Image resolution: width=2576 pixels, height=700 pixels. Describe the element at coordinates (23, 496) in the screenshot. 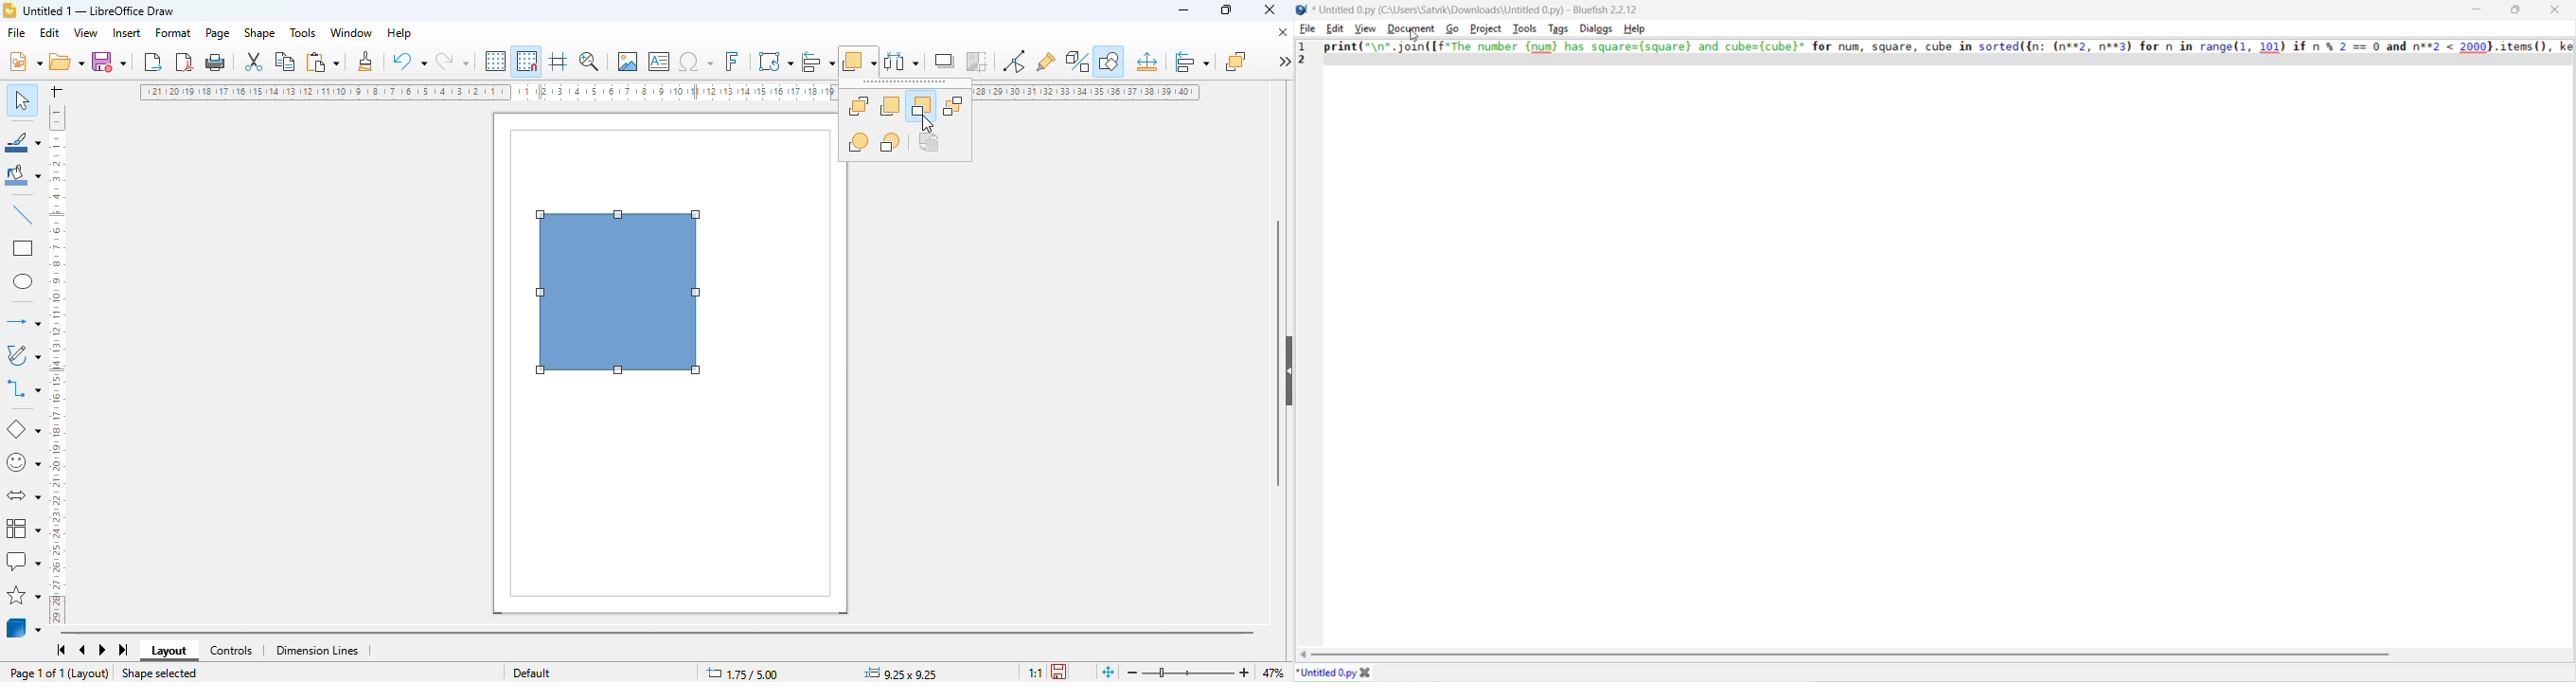

I see `block arrows` at that location.